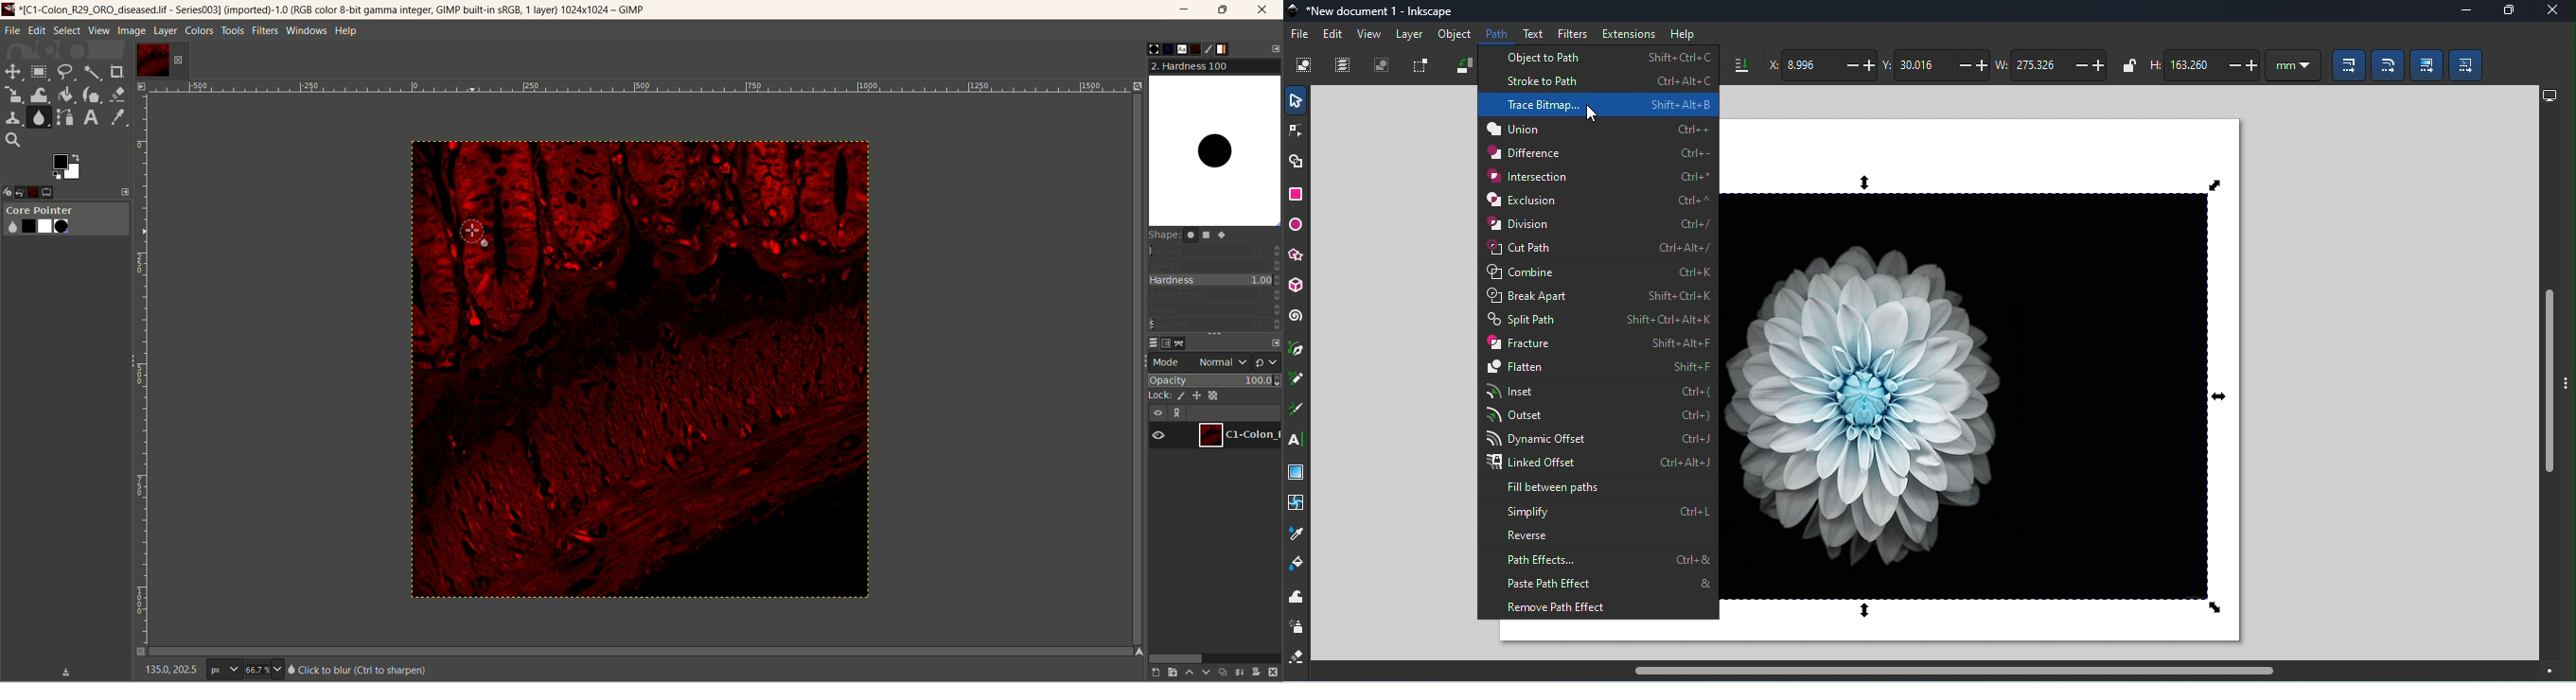 This screenshot has height=700, width=2576. I want to click on Vertical scroll bar, so click(2546, 384).